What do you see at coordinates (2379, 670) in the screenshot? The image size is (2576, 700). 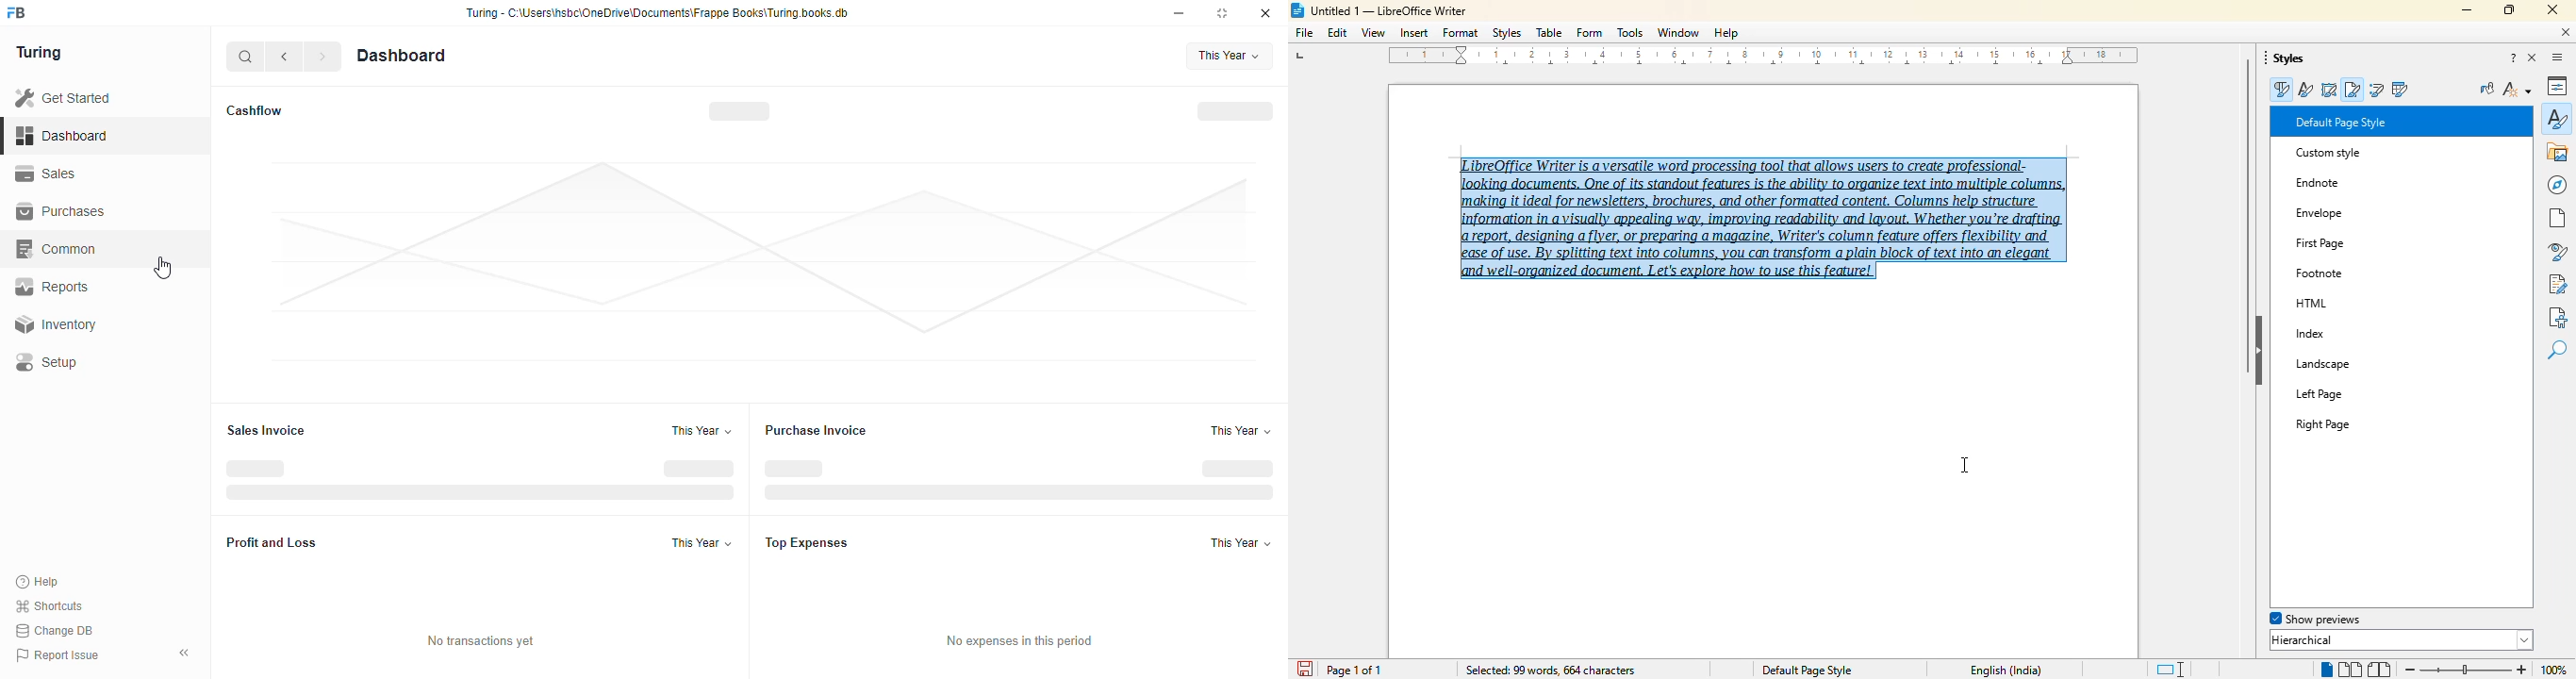 I see `book view` at bounding box center [2379, 670].